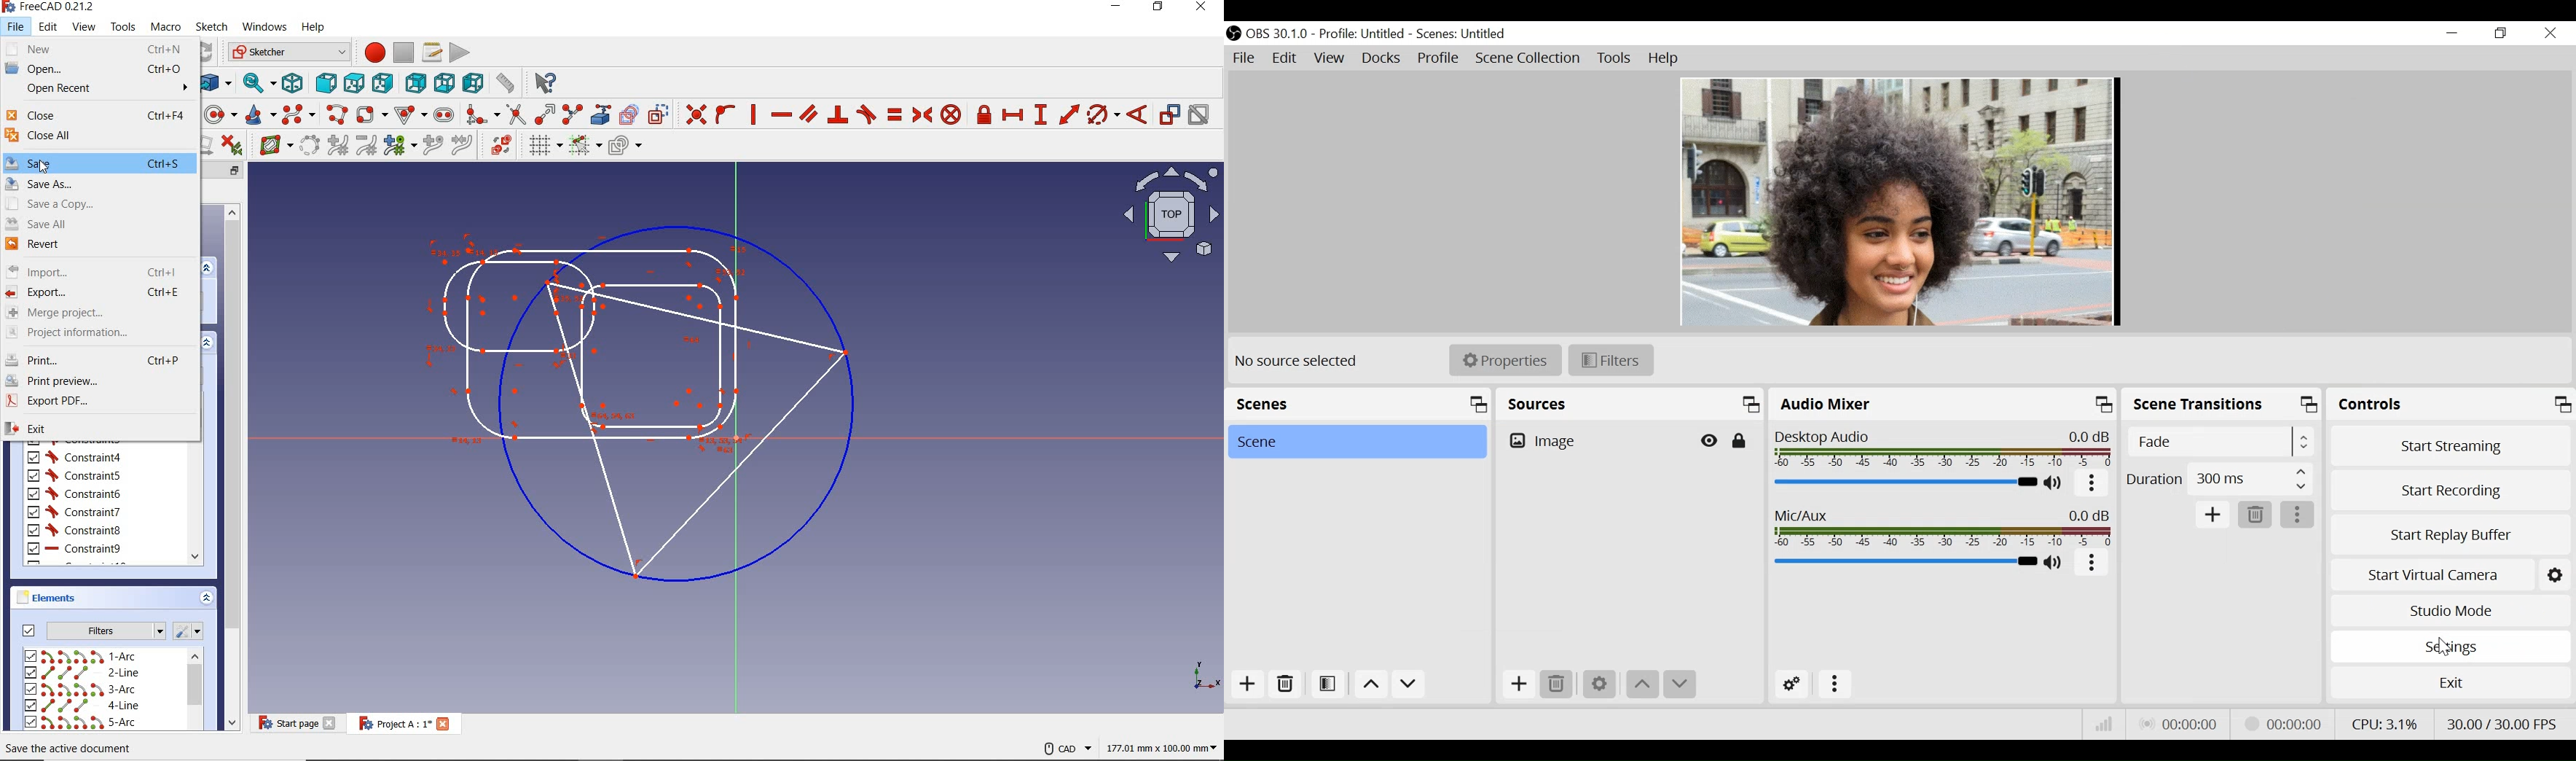 The image size is (2576, 784). What do you see at coordinates (99, 403) in the screenshot?
I see `export pdf` at bounding box center [99, 403].